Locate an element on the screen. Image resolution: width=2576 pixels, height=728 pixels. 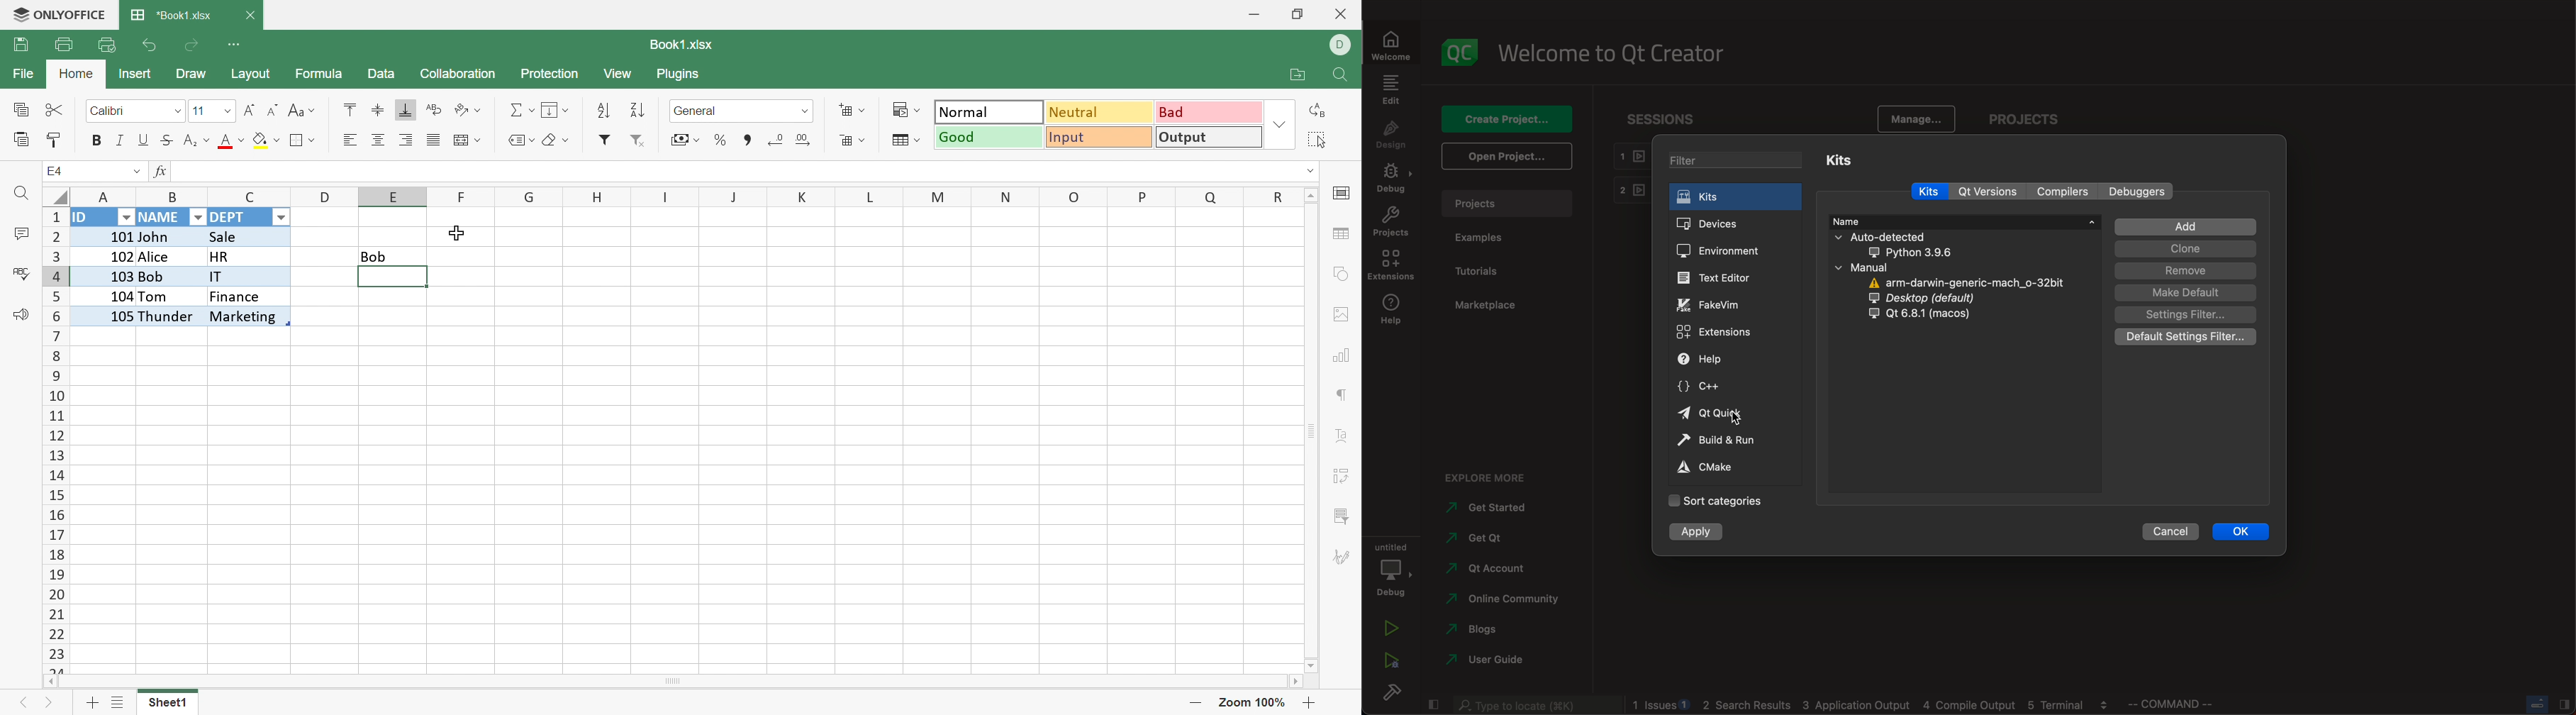
projects is located at coordinates (1391, 222).